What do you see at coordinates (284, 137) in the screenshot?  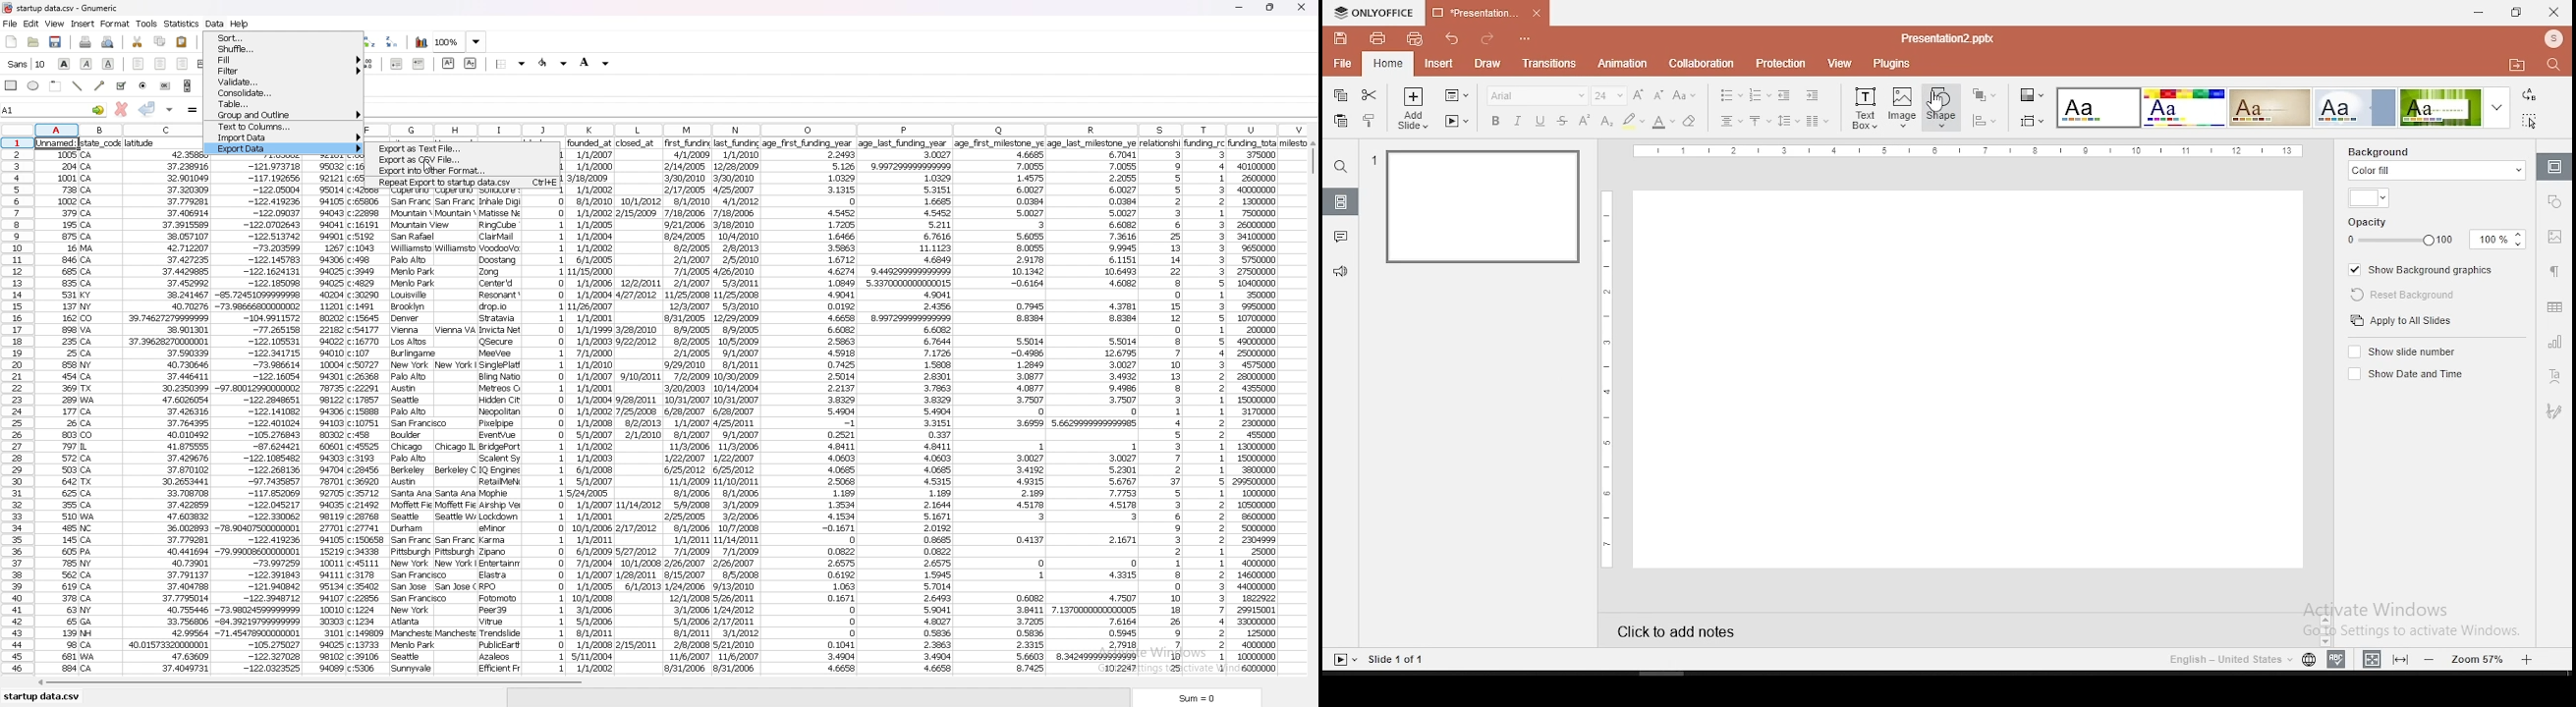 I see `import data` at bounding box center [284, 137].